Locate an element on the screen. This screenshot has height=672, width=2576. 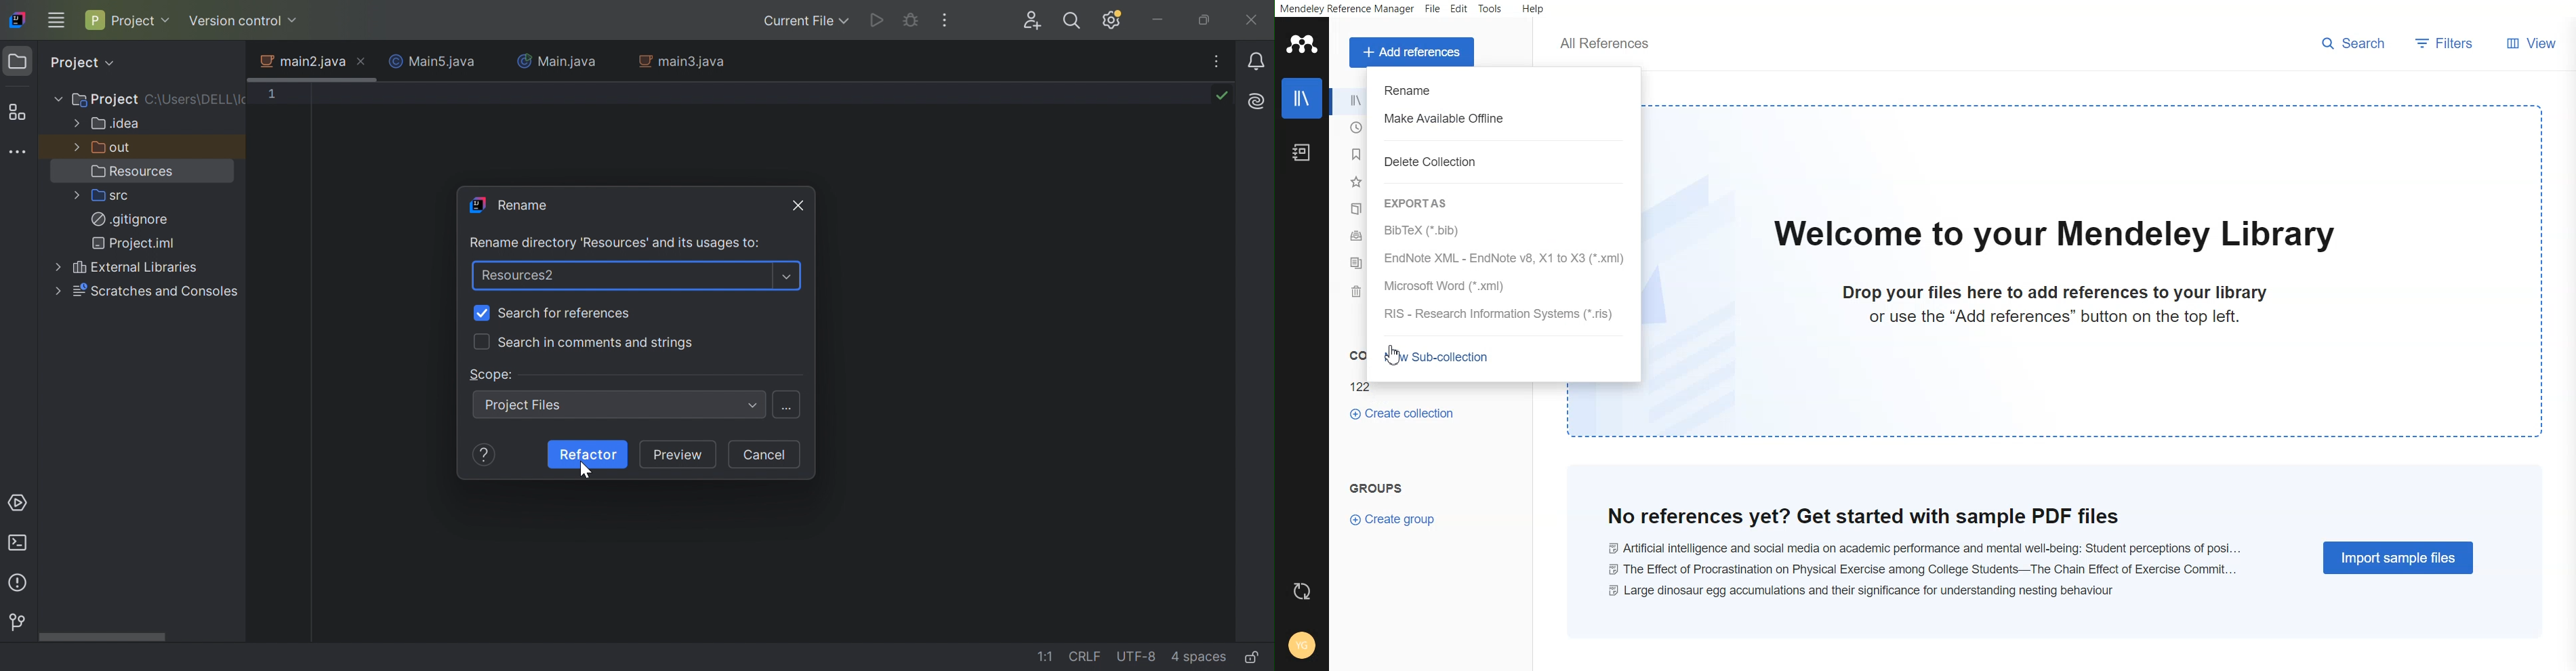
Account is located at coordinates (1302, 643).